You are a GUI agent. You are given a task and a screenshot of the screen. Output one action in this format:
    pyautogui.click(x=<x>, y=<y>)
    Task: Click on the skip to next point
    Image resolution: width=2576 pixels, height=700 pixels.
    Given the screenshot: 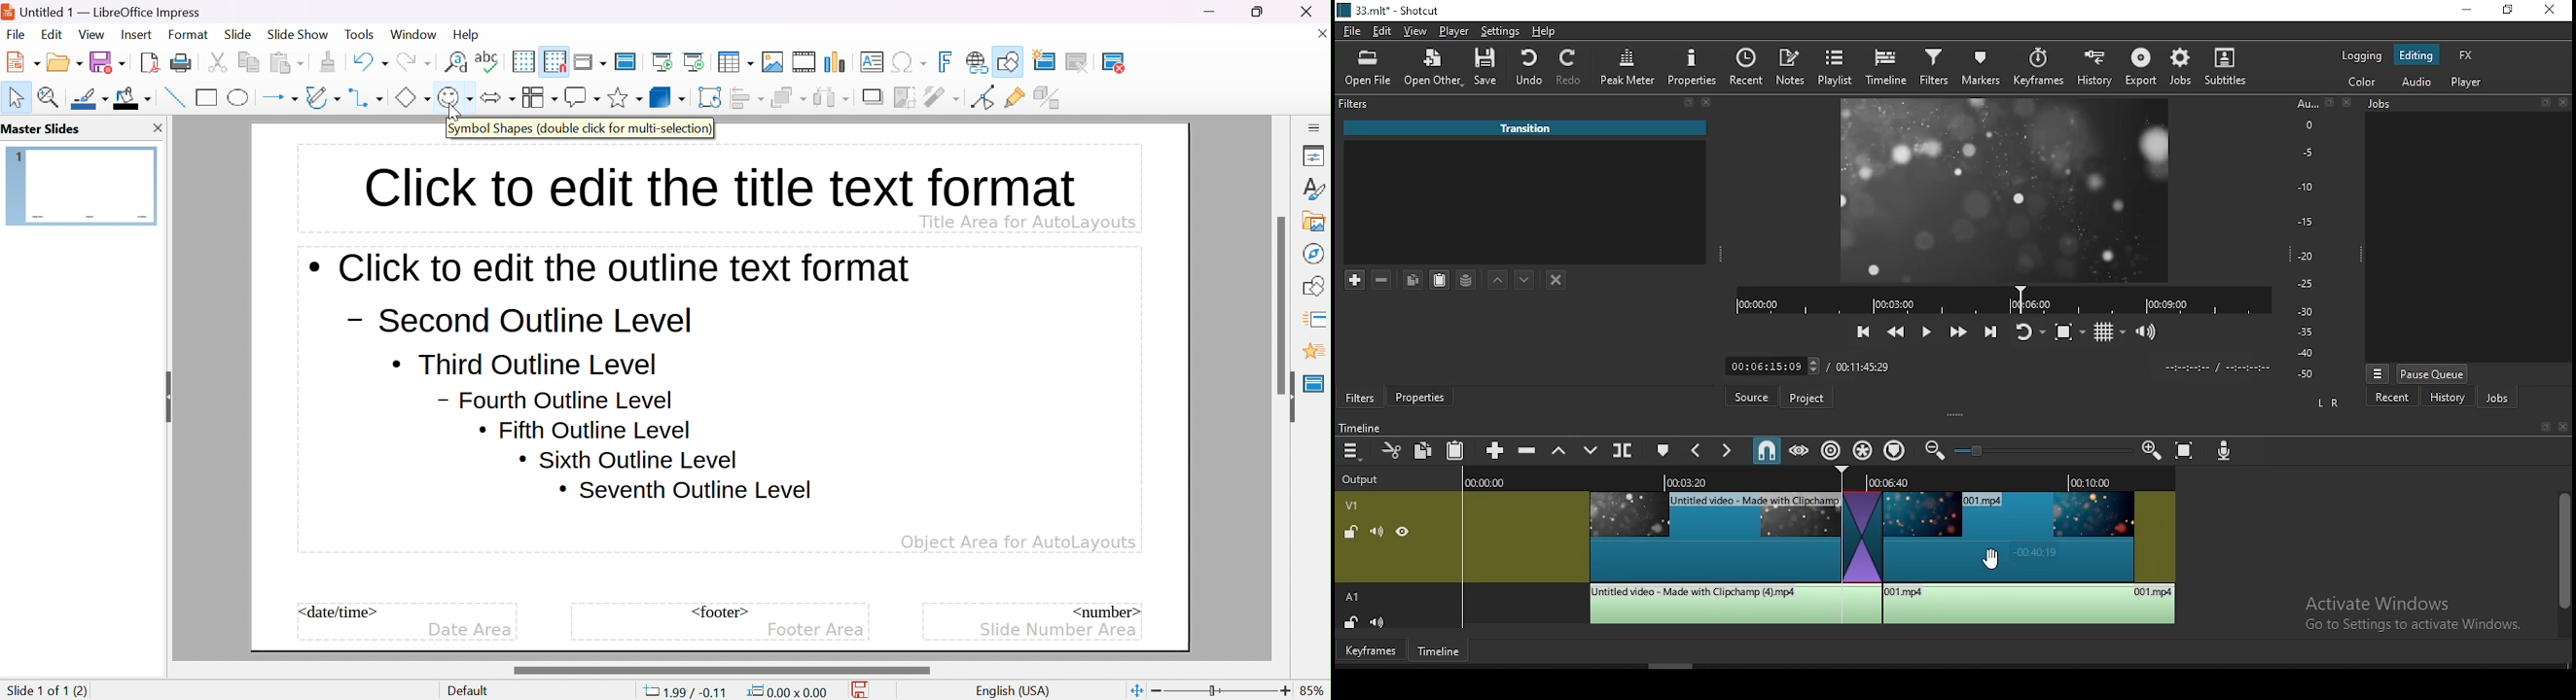 What is the action you would take?
    pyautogui.click(x=1990, y=332)
    